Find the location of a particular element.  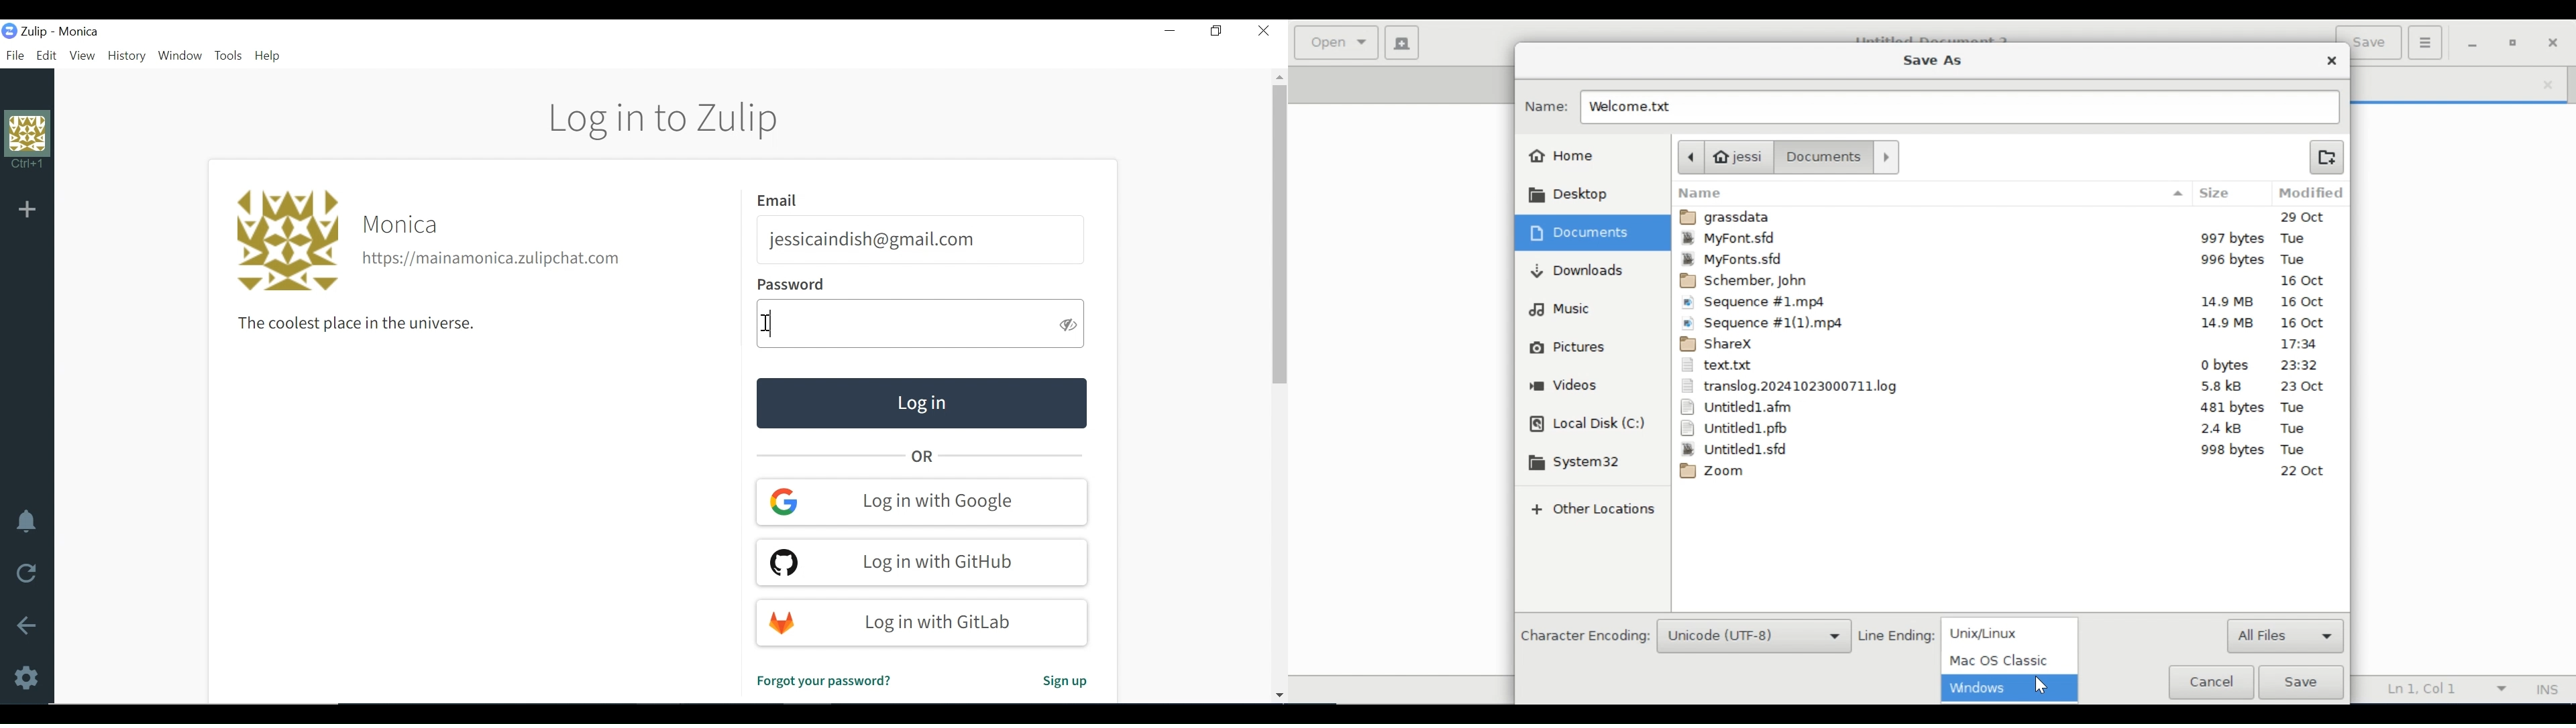

Organisation url is located at coordinates (493, 259).